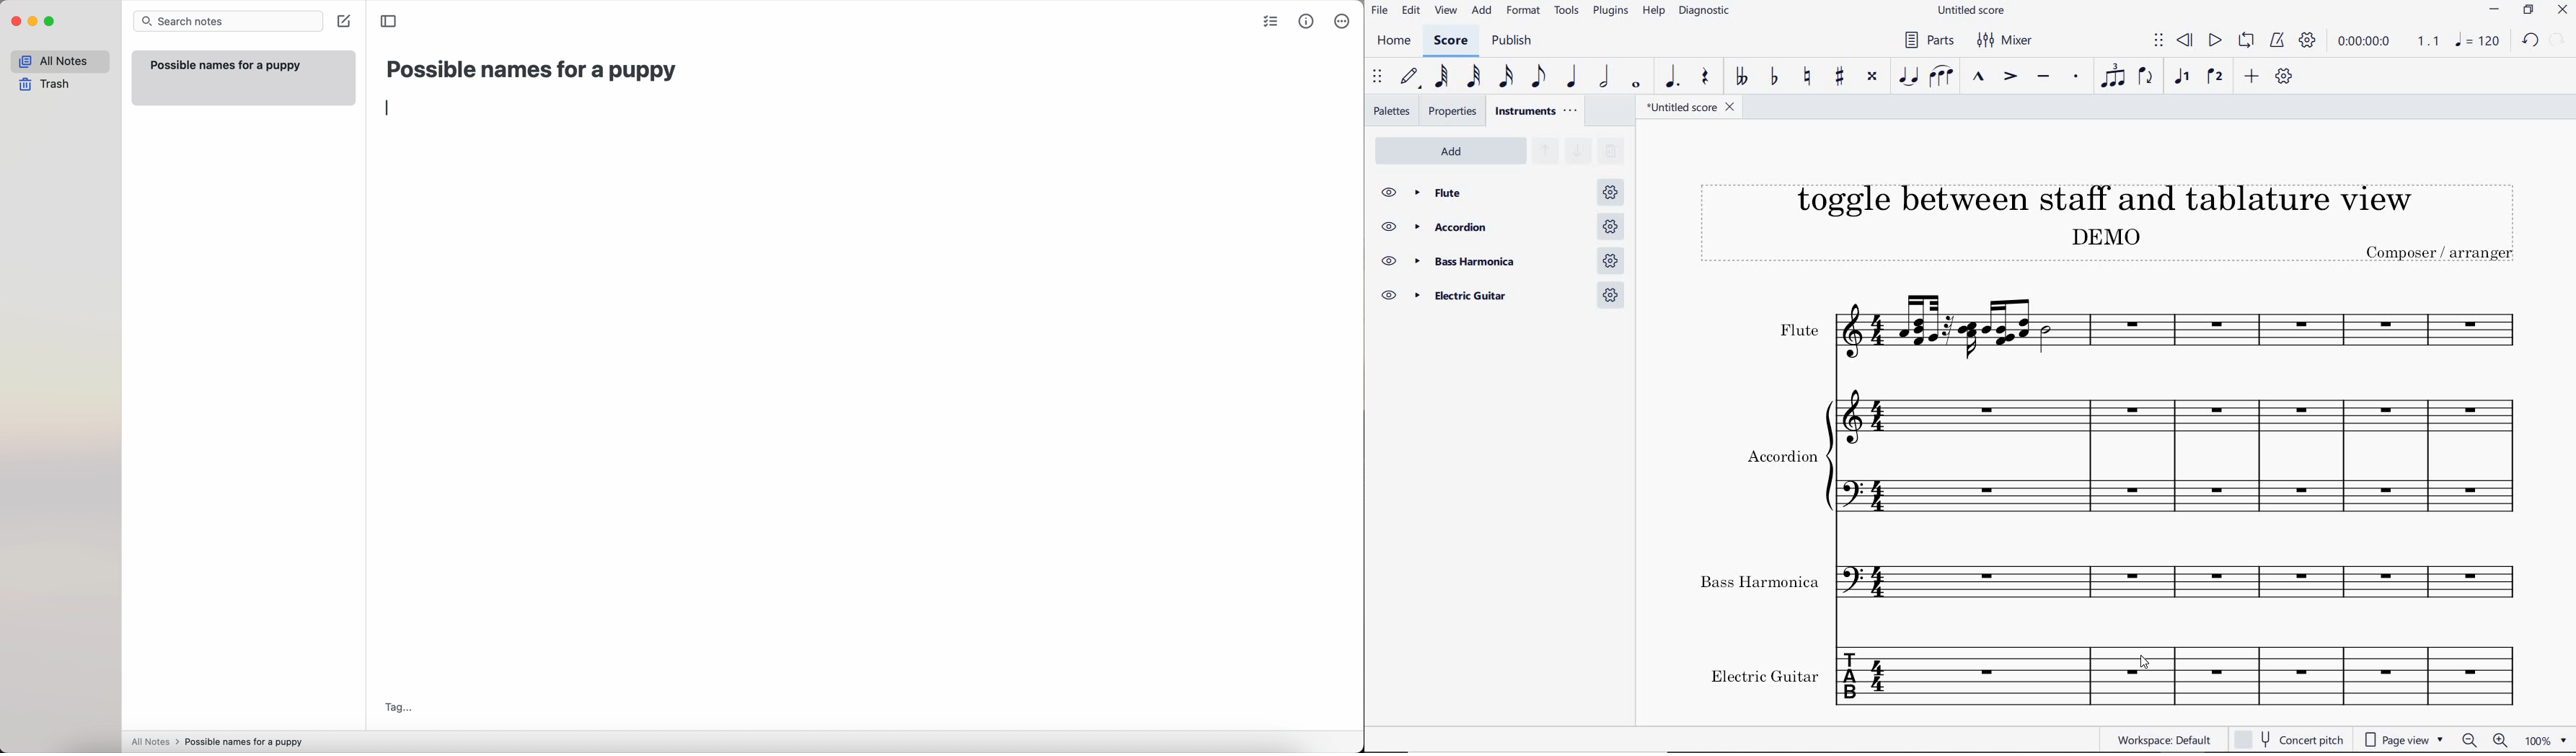 The height and width of the screenshot is (756, 2576). Describe the element at coordinates (2367, 43) in the screenshot. I see `playback time` at that location.